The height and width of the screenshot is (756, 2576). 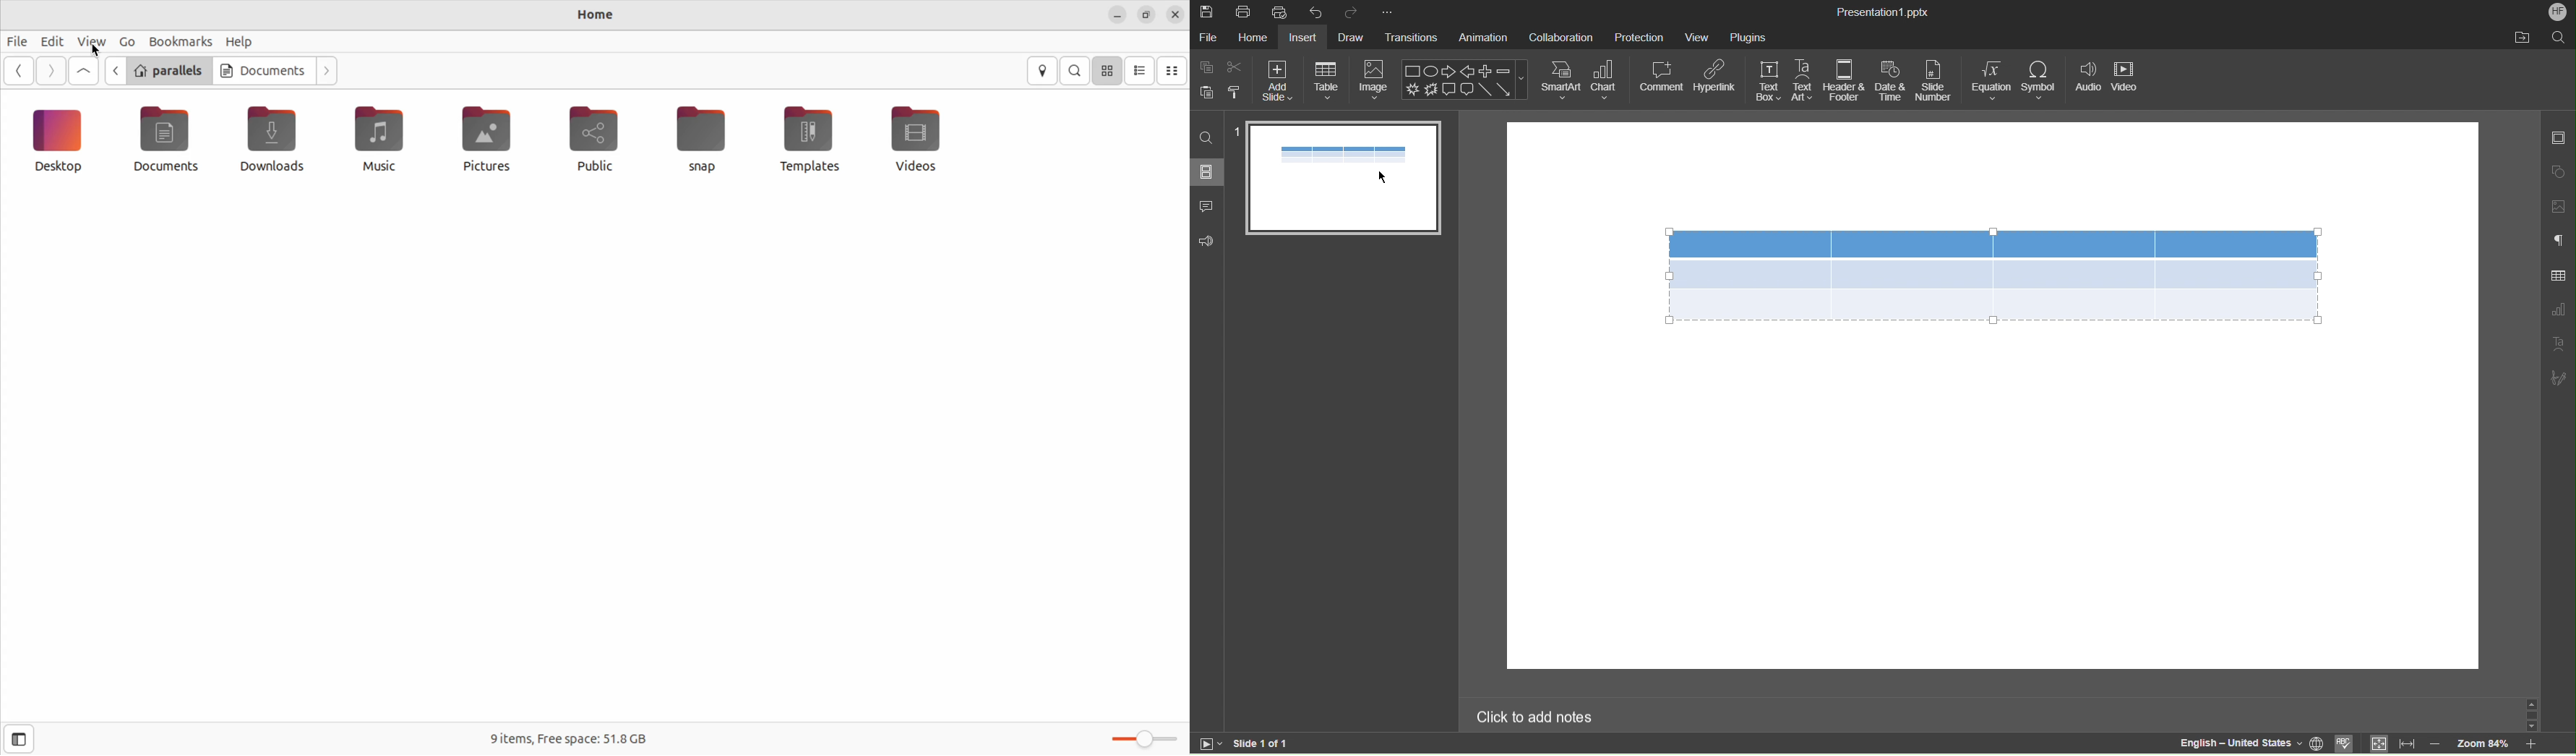 I want to click on View, so click(x=1697, y=37).